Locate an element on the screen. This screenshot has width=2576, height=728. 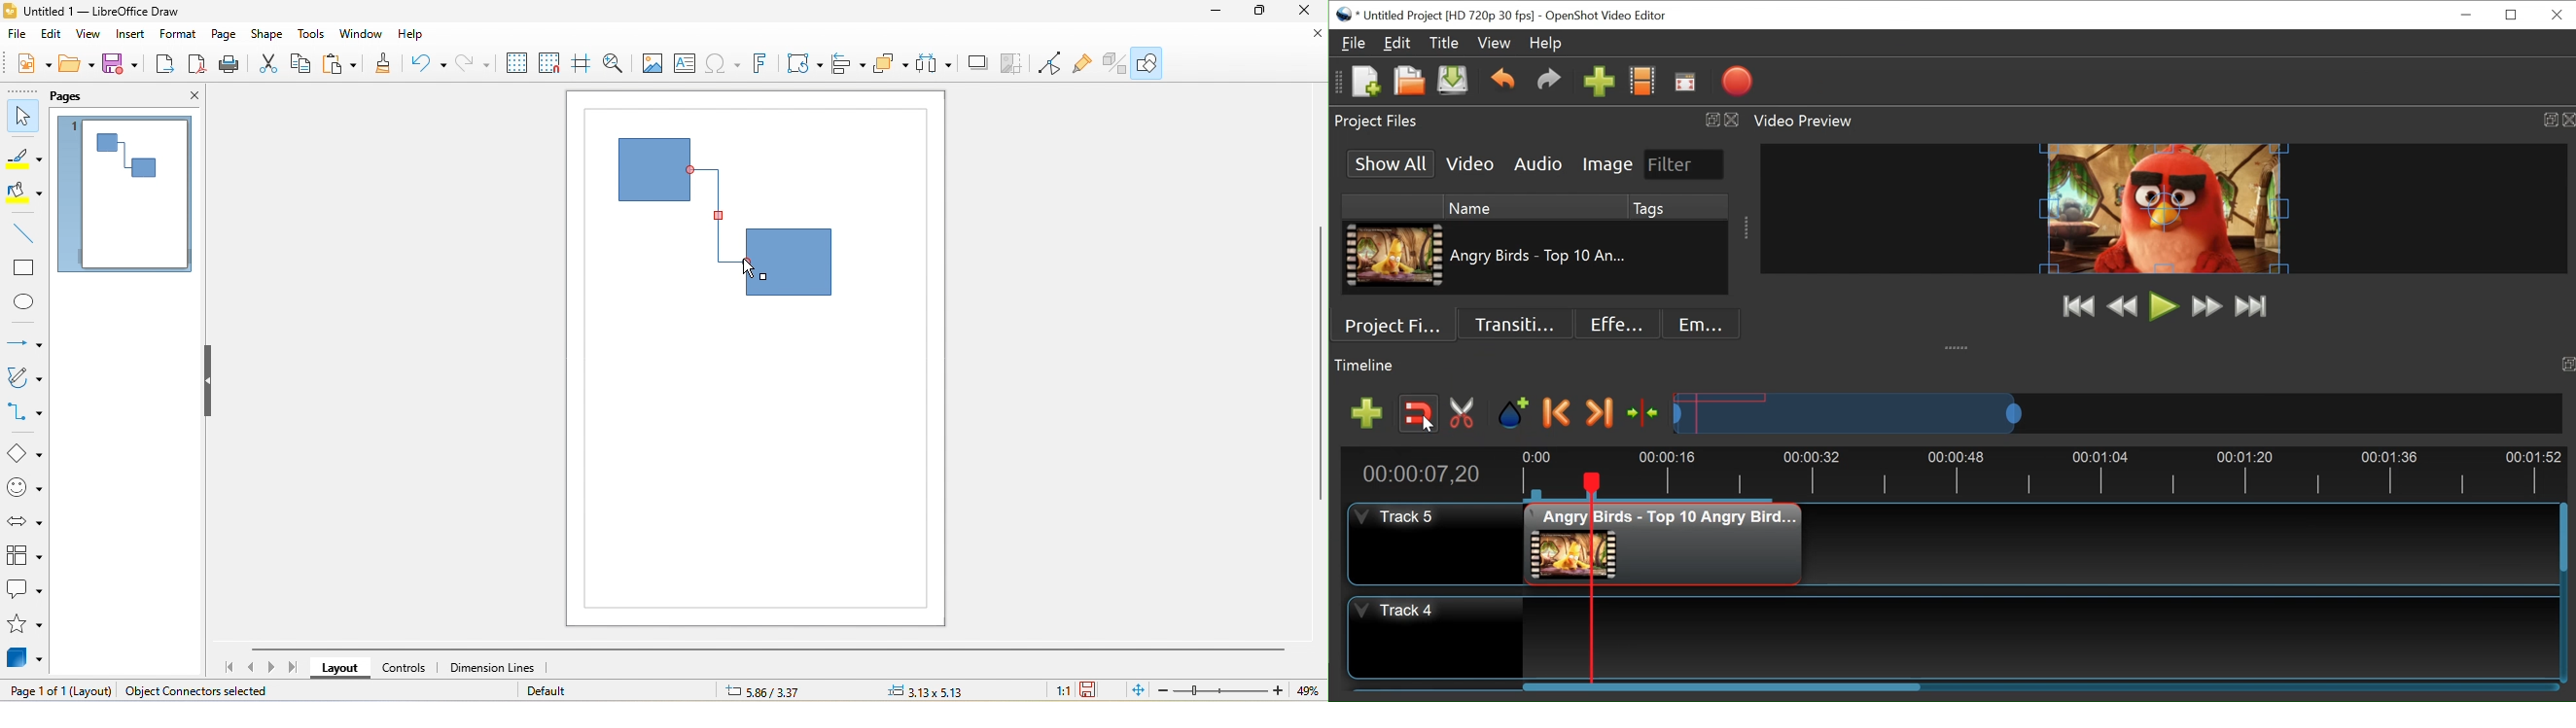
Video is located at coordinates (1471, 164).